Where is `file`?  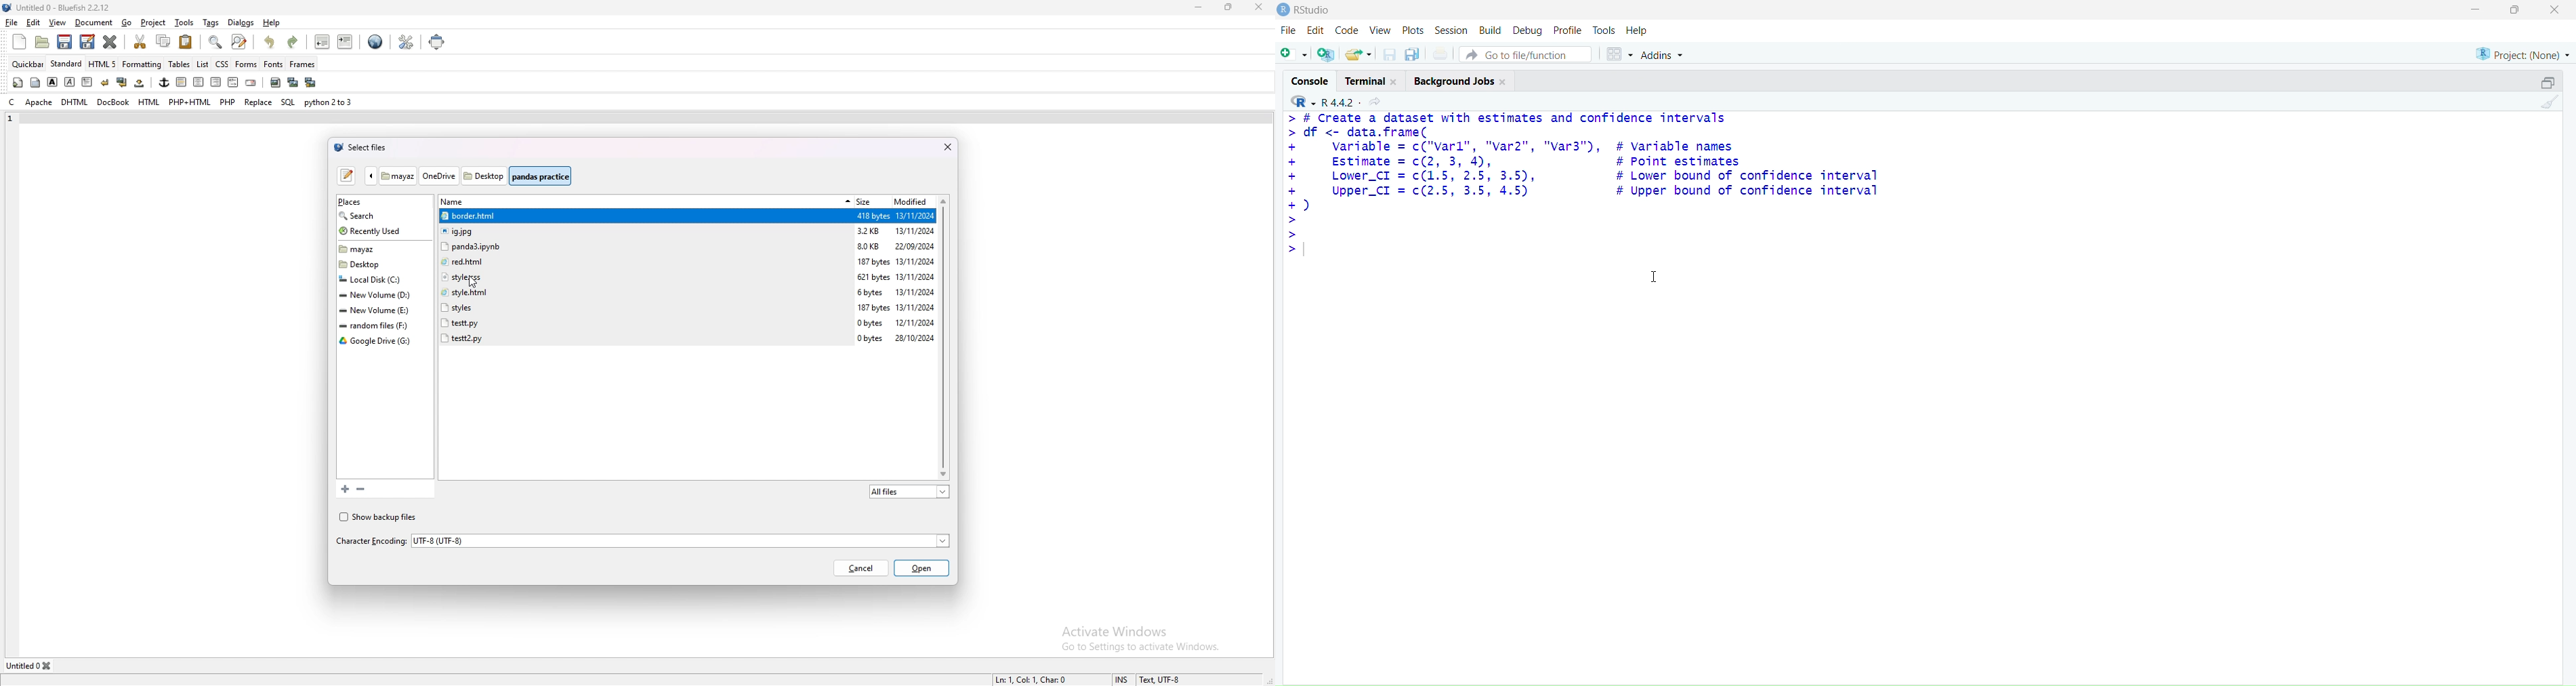
file is located at coordinates (646, 276).